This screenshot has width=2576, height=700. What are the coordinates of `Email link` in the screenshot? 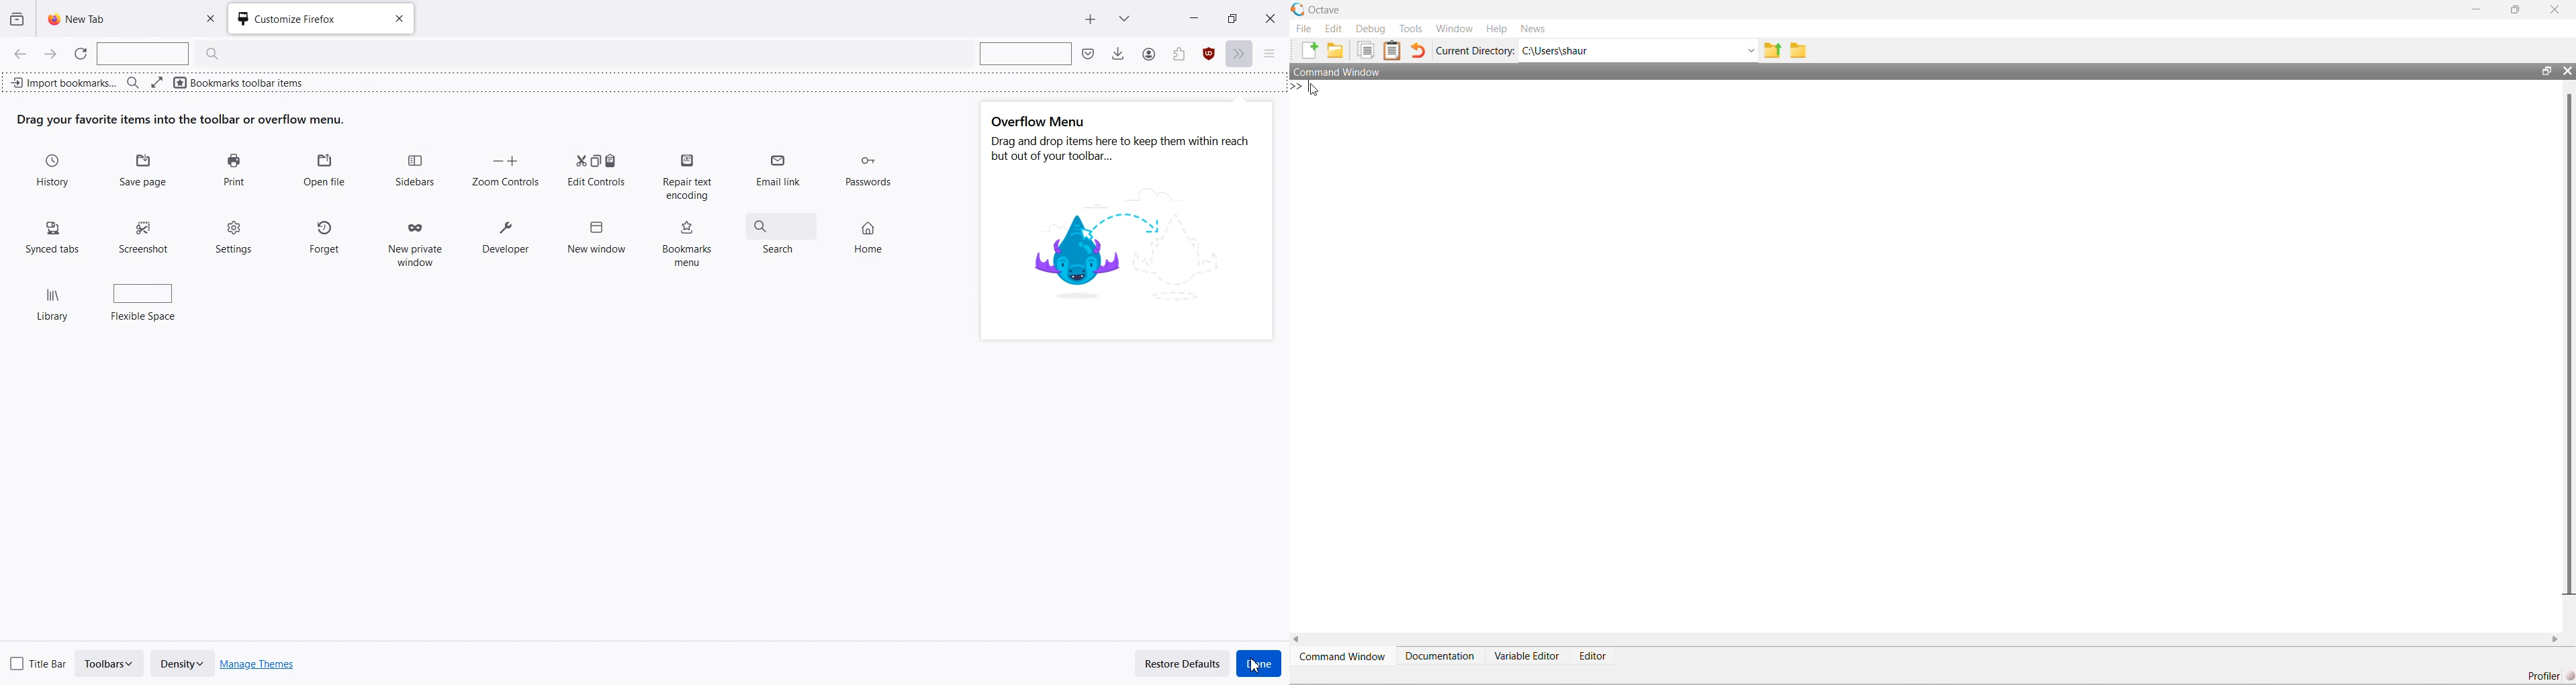 It's located at (780, 175).